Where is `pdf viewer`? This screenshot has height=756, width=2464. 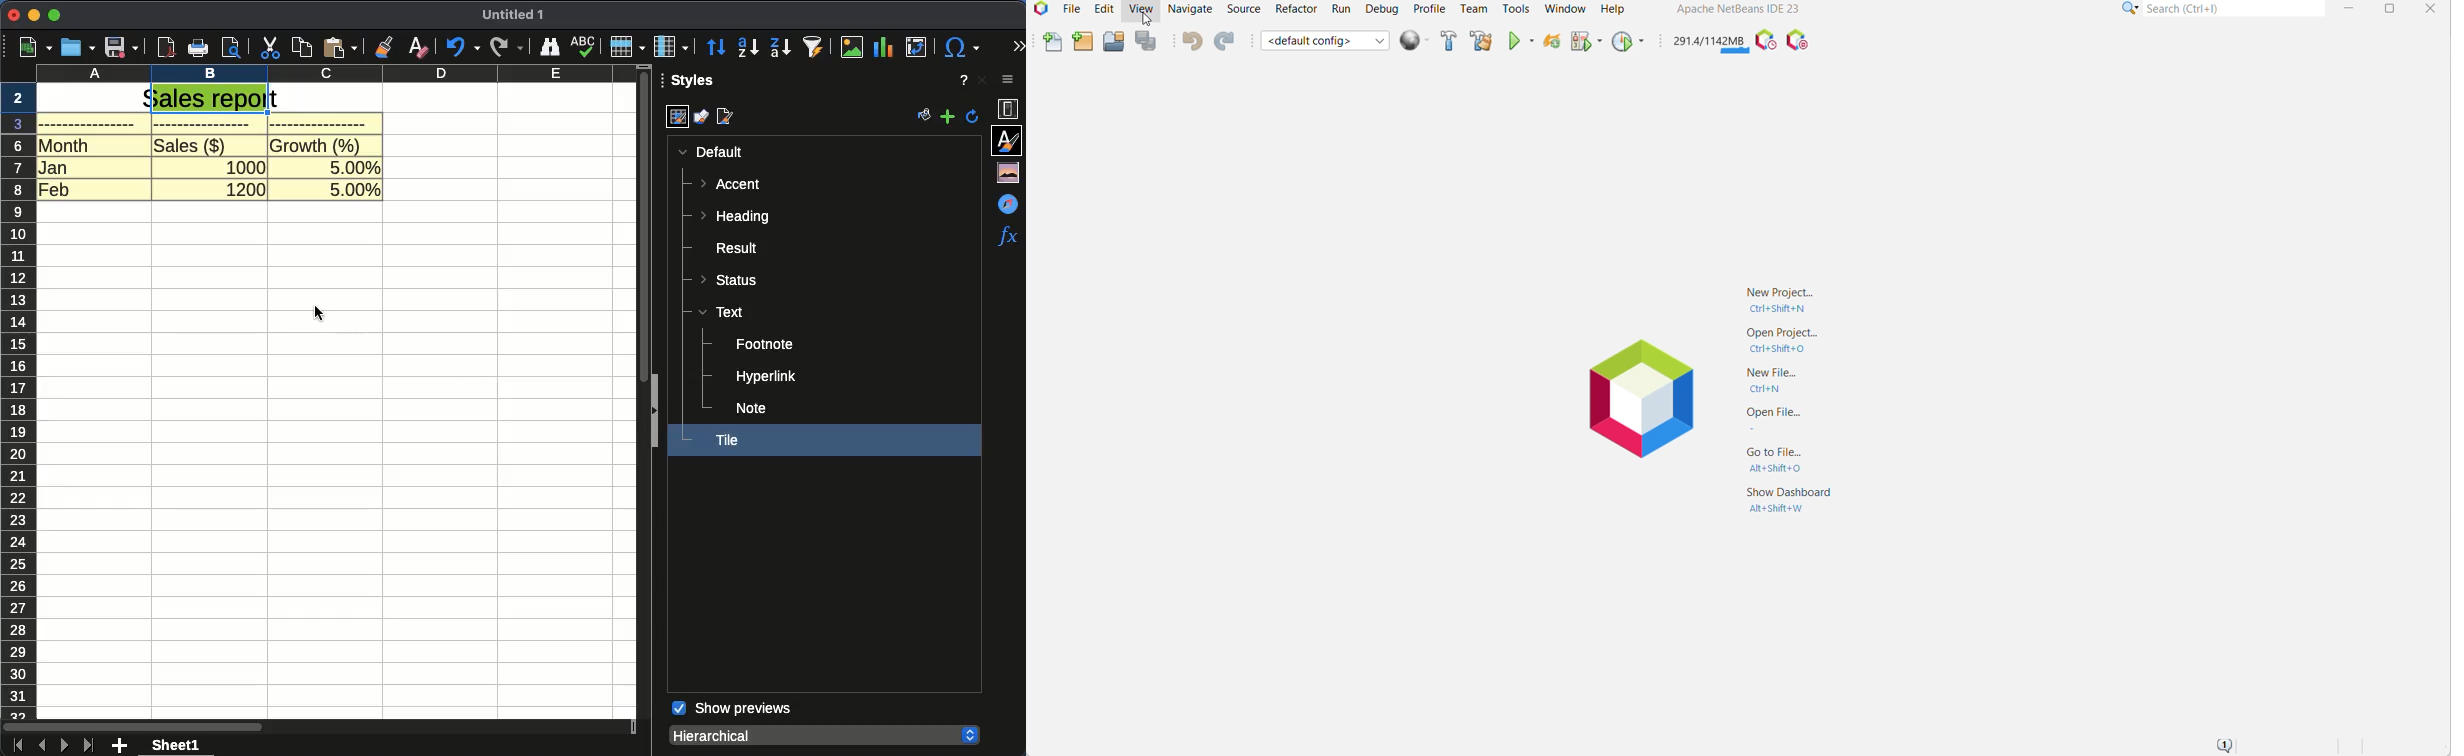
pdf viewer is located at coordinates (166, 48).